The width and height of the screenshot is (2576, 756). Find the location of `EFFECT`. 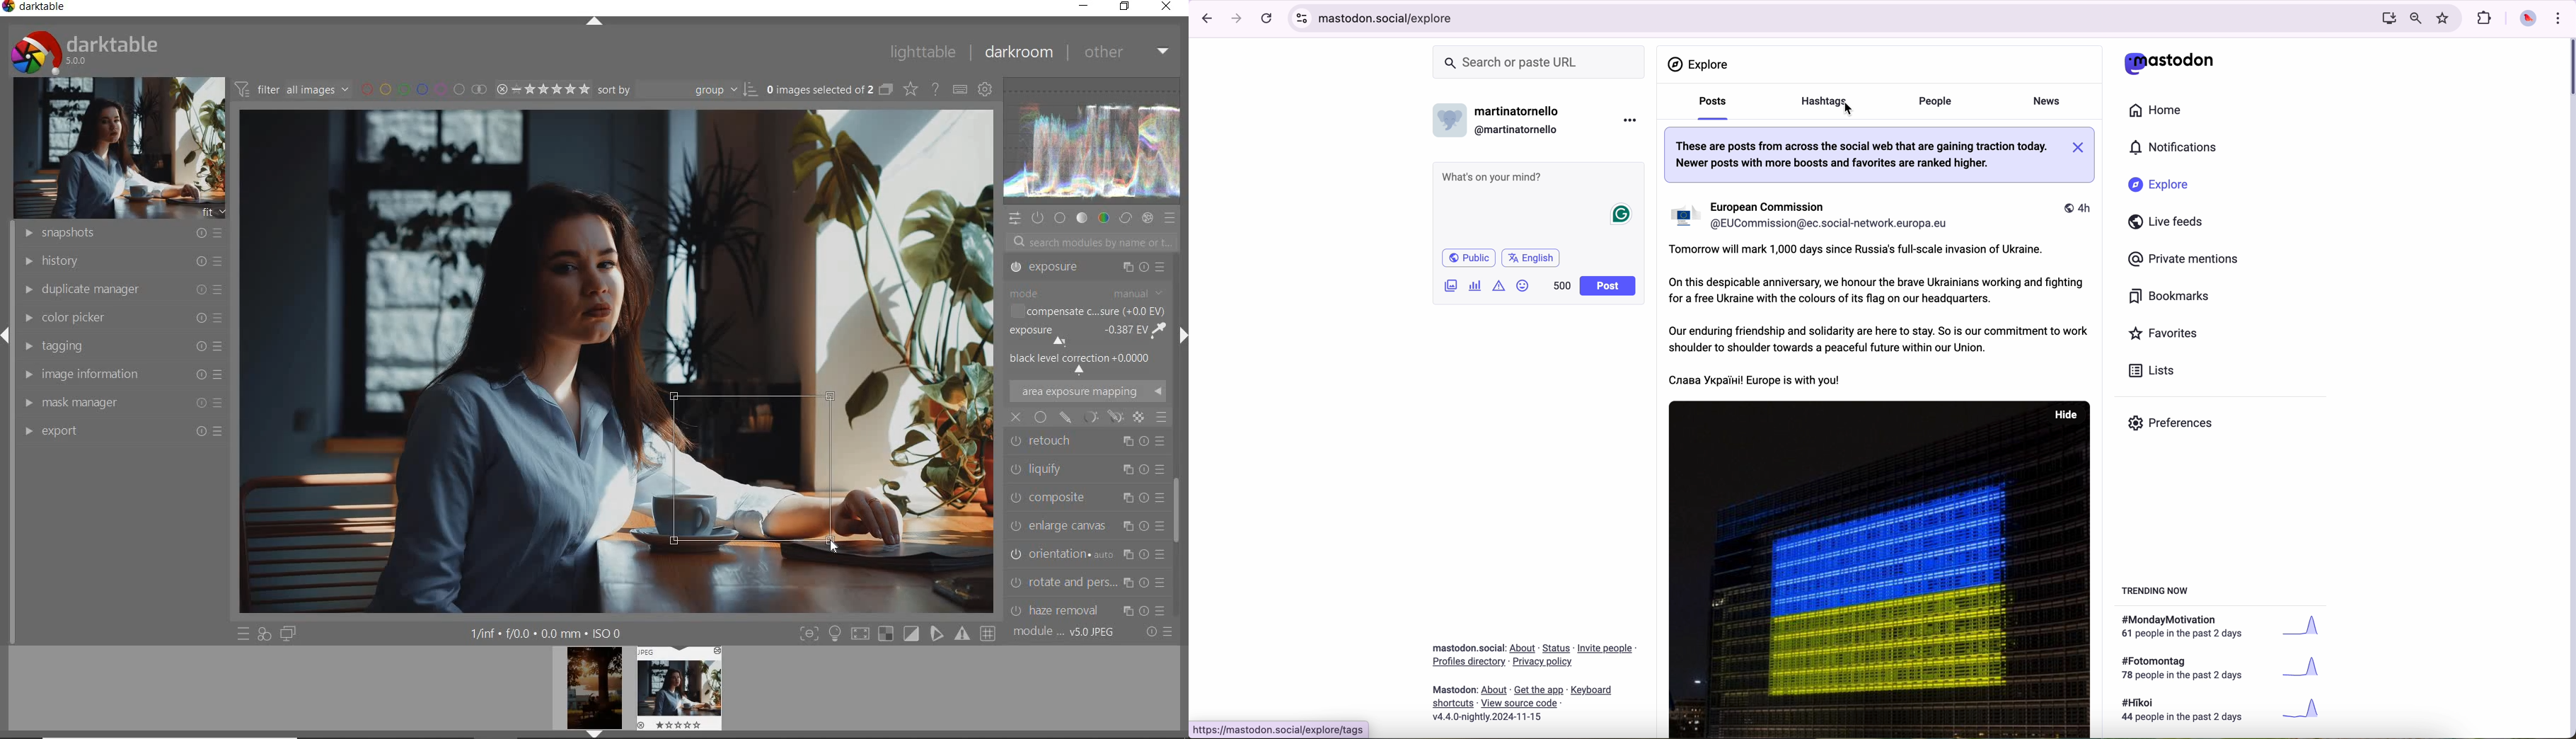

EFFECT is located at coordinates (1147, 218).